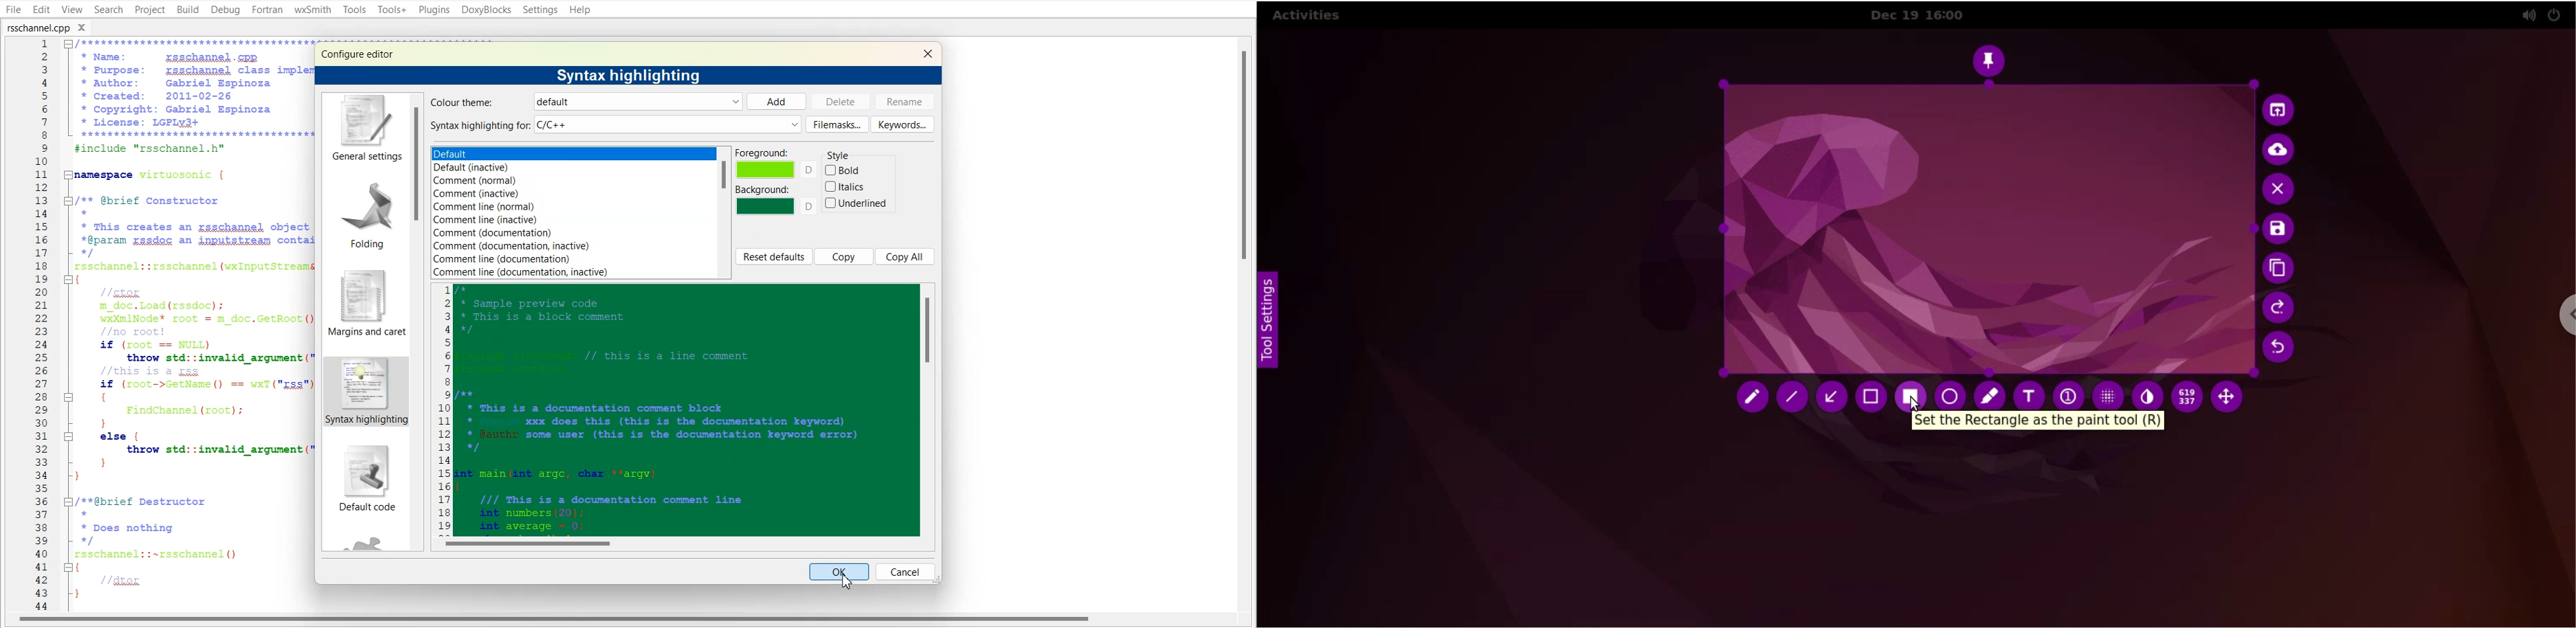 The height and width of the screenshot is (644, 2576). Describe the element at coordinates (905, 571) in the screenshot. I see `Cancel` at that location.